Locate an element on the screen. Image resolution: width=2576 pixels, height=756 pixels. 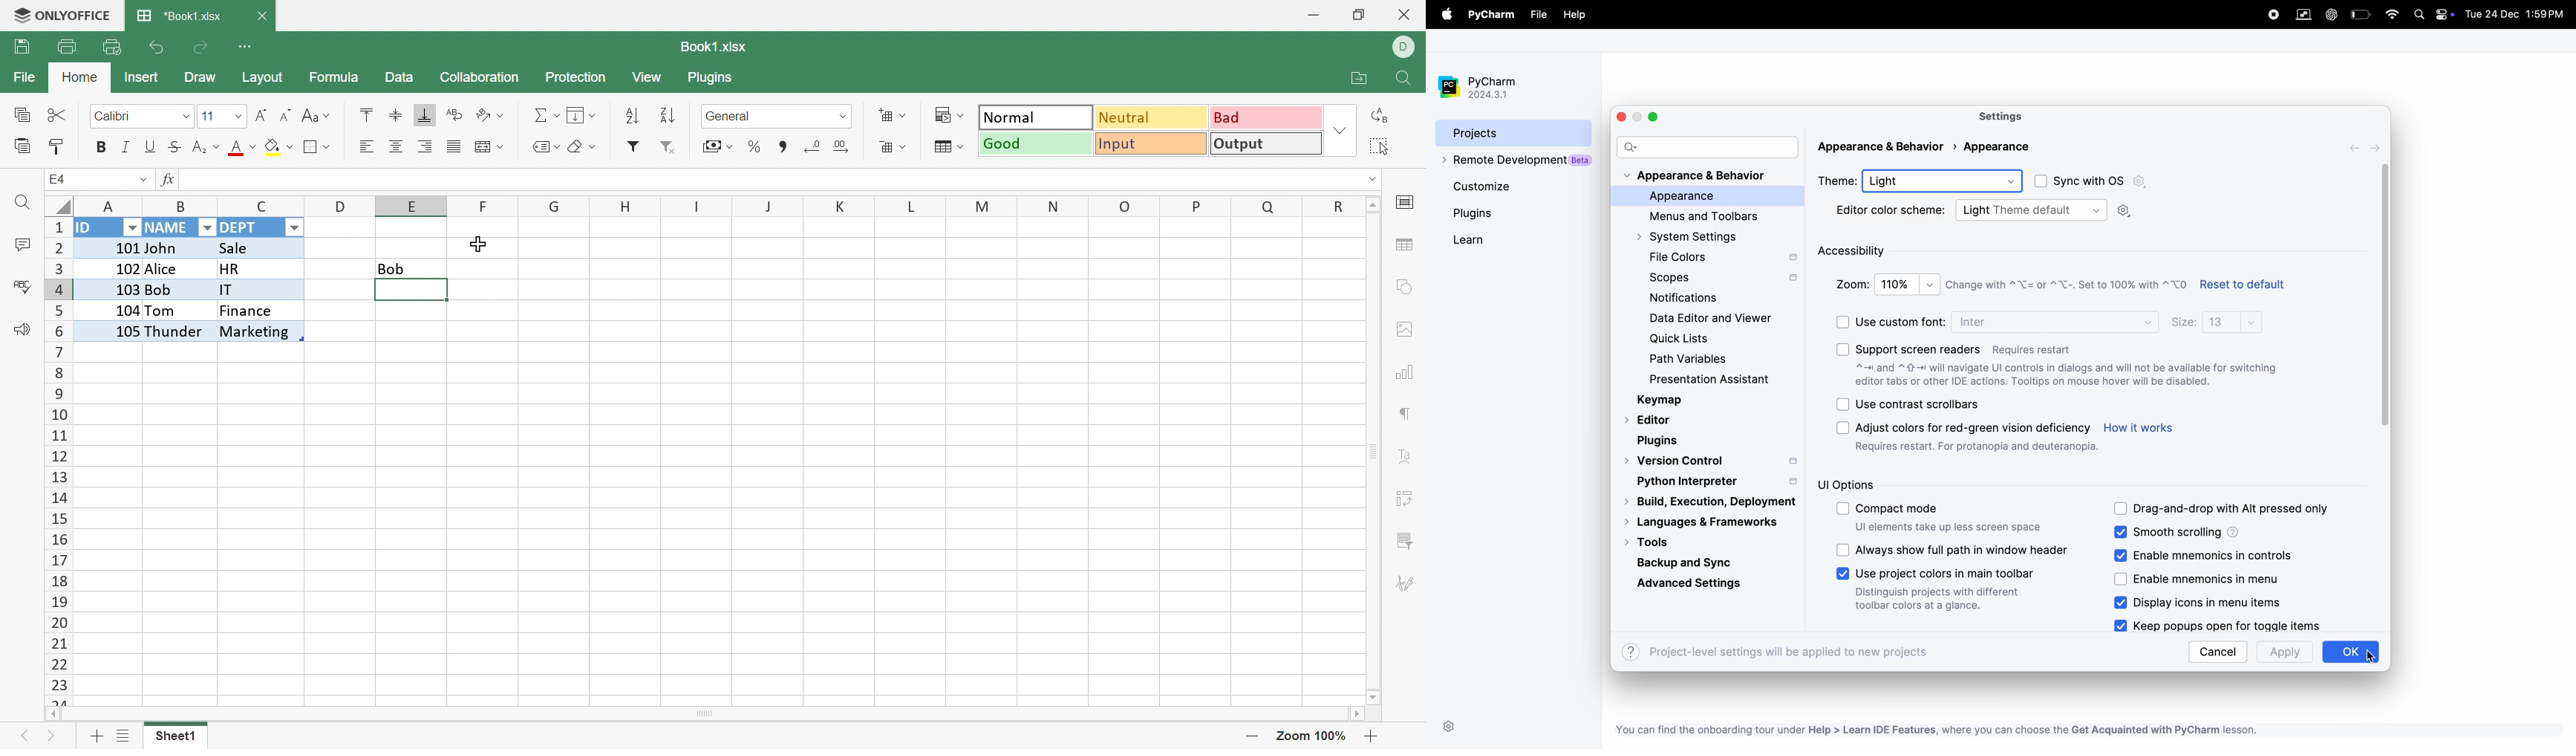
Drop Down is located at coordinates (141, 182).